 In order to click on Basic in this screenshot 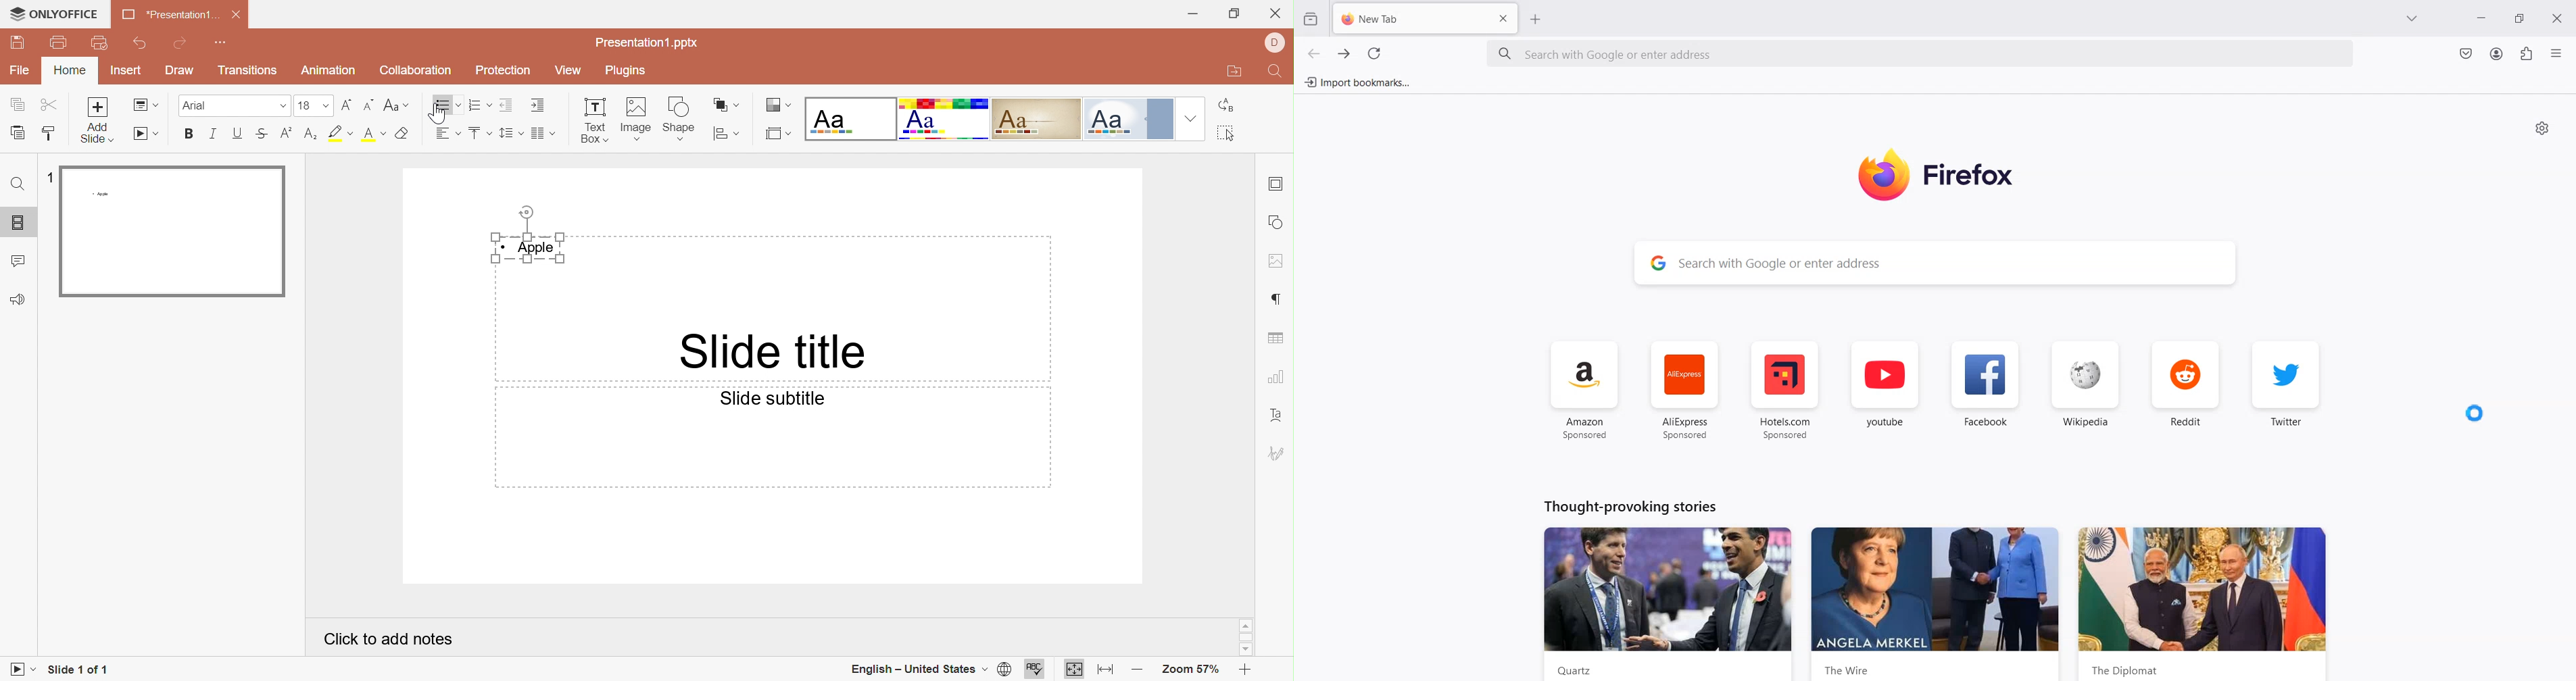, I will do `click(946, 120)`.